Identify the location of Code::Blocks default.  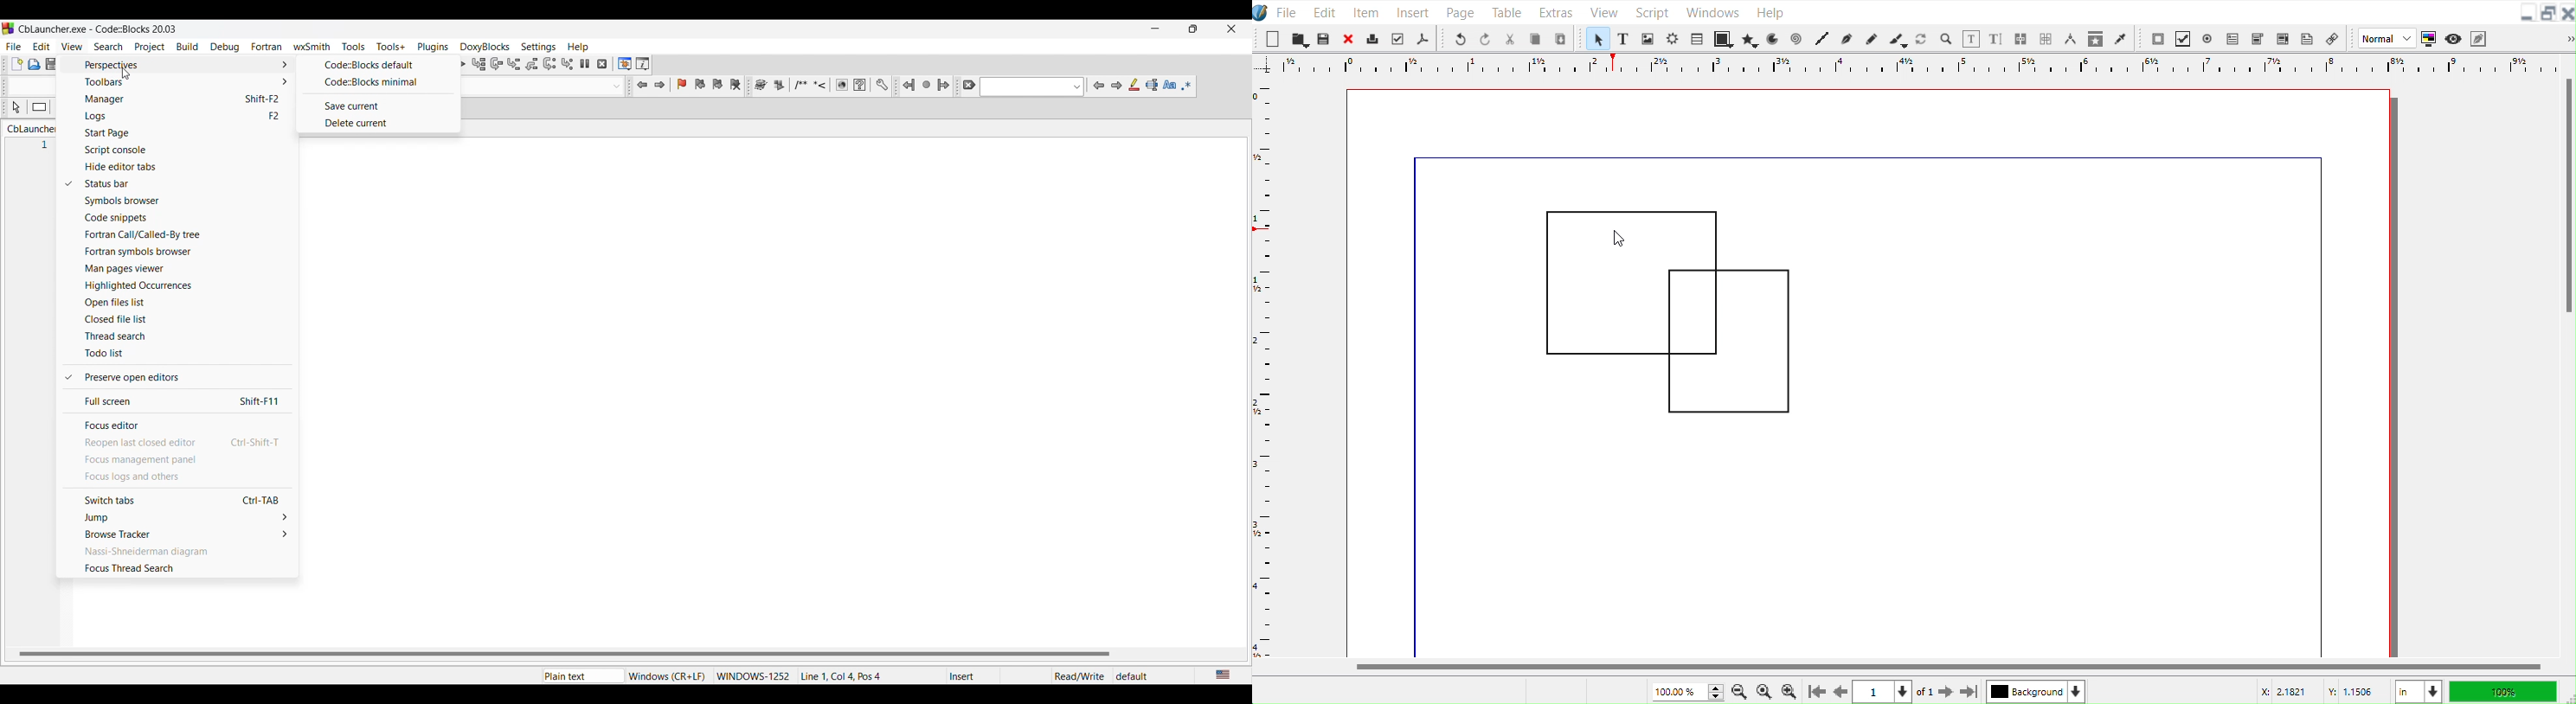
(380, 65).